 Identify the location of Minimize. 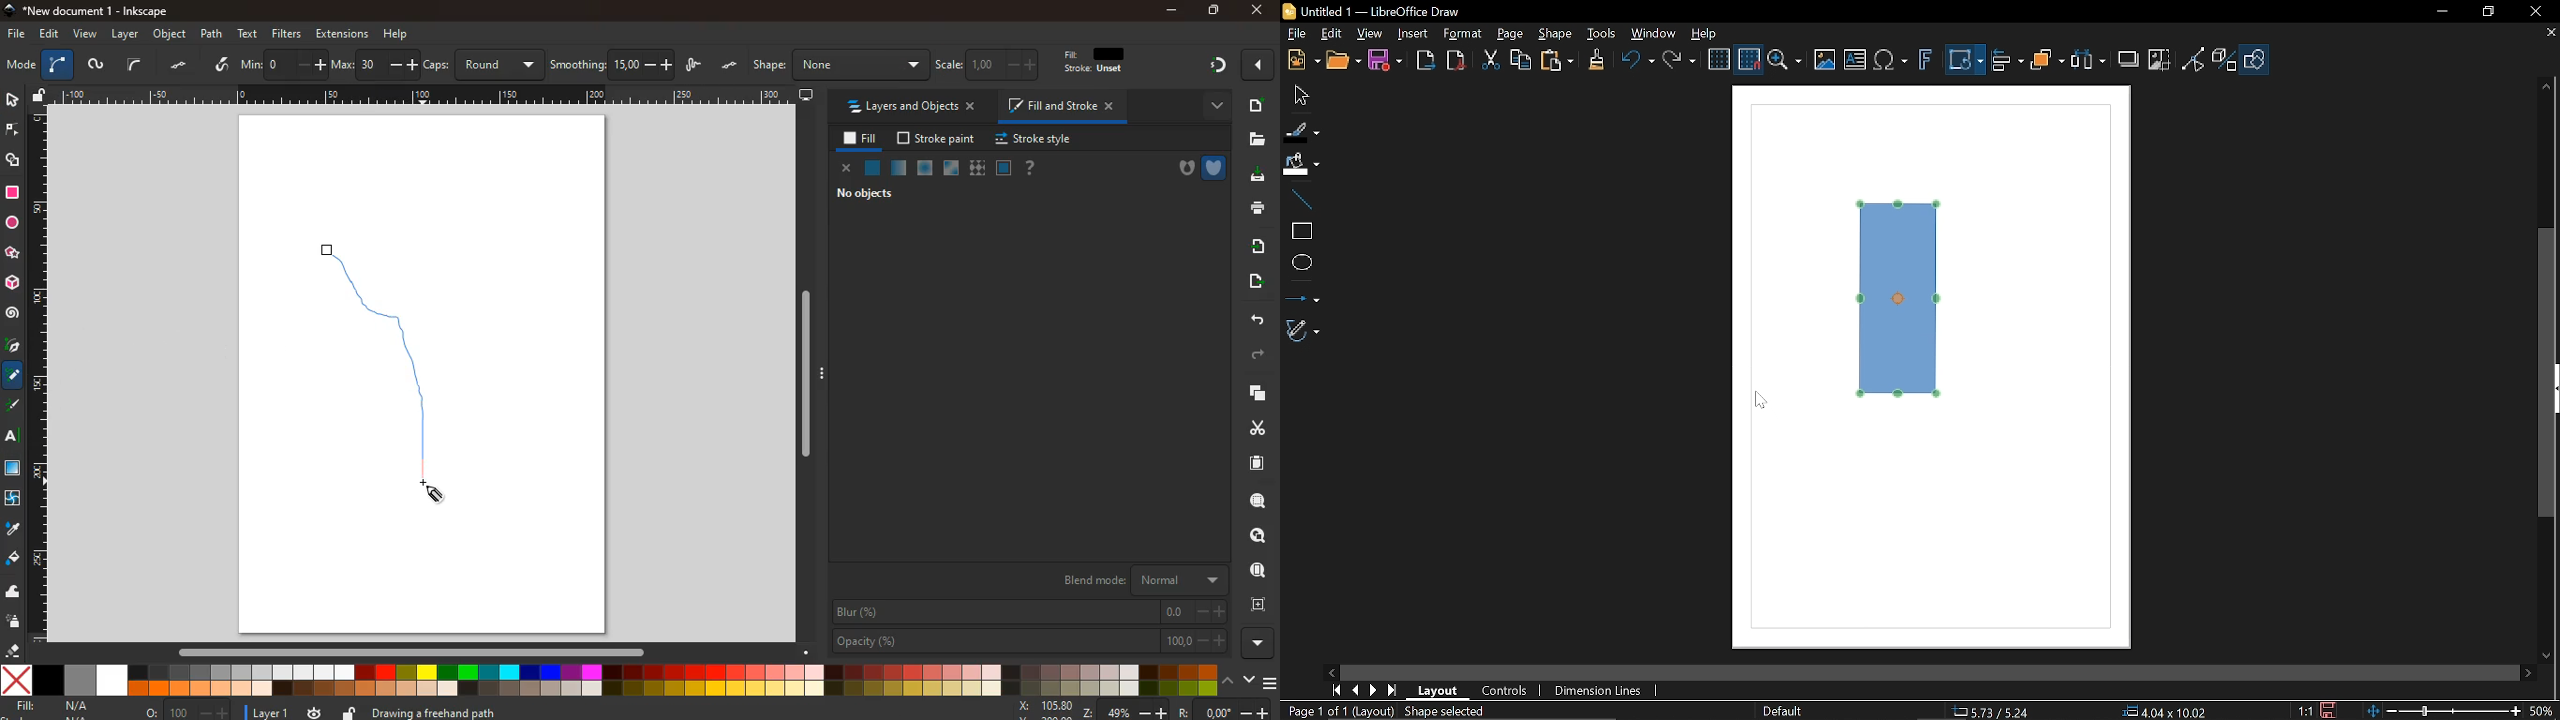
(2439, 12).